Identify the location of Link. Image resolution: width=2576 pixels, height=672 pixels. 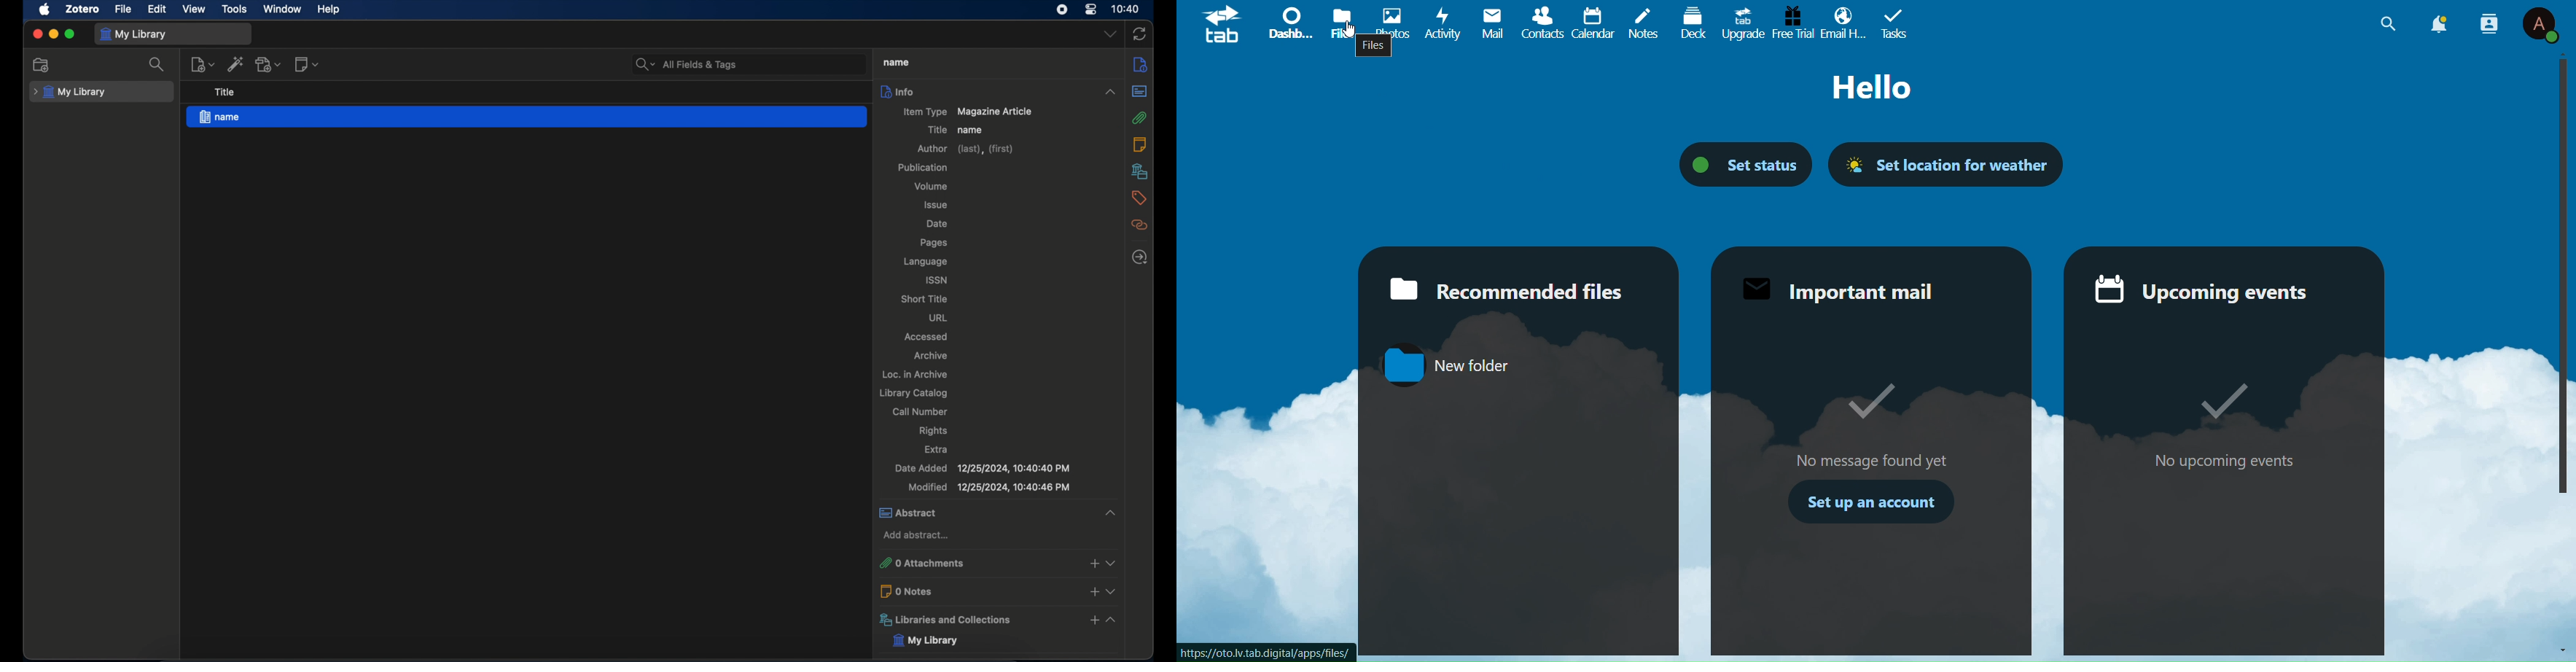
(1277, 651).